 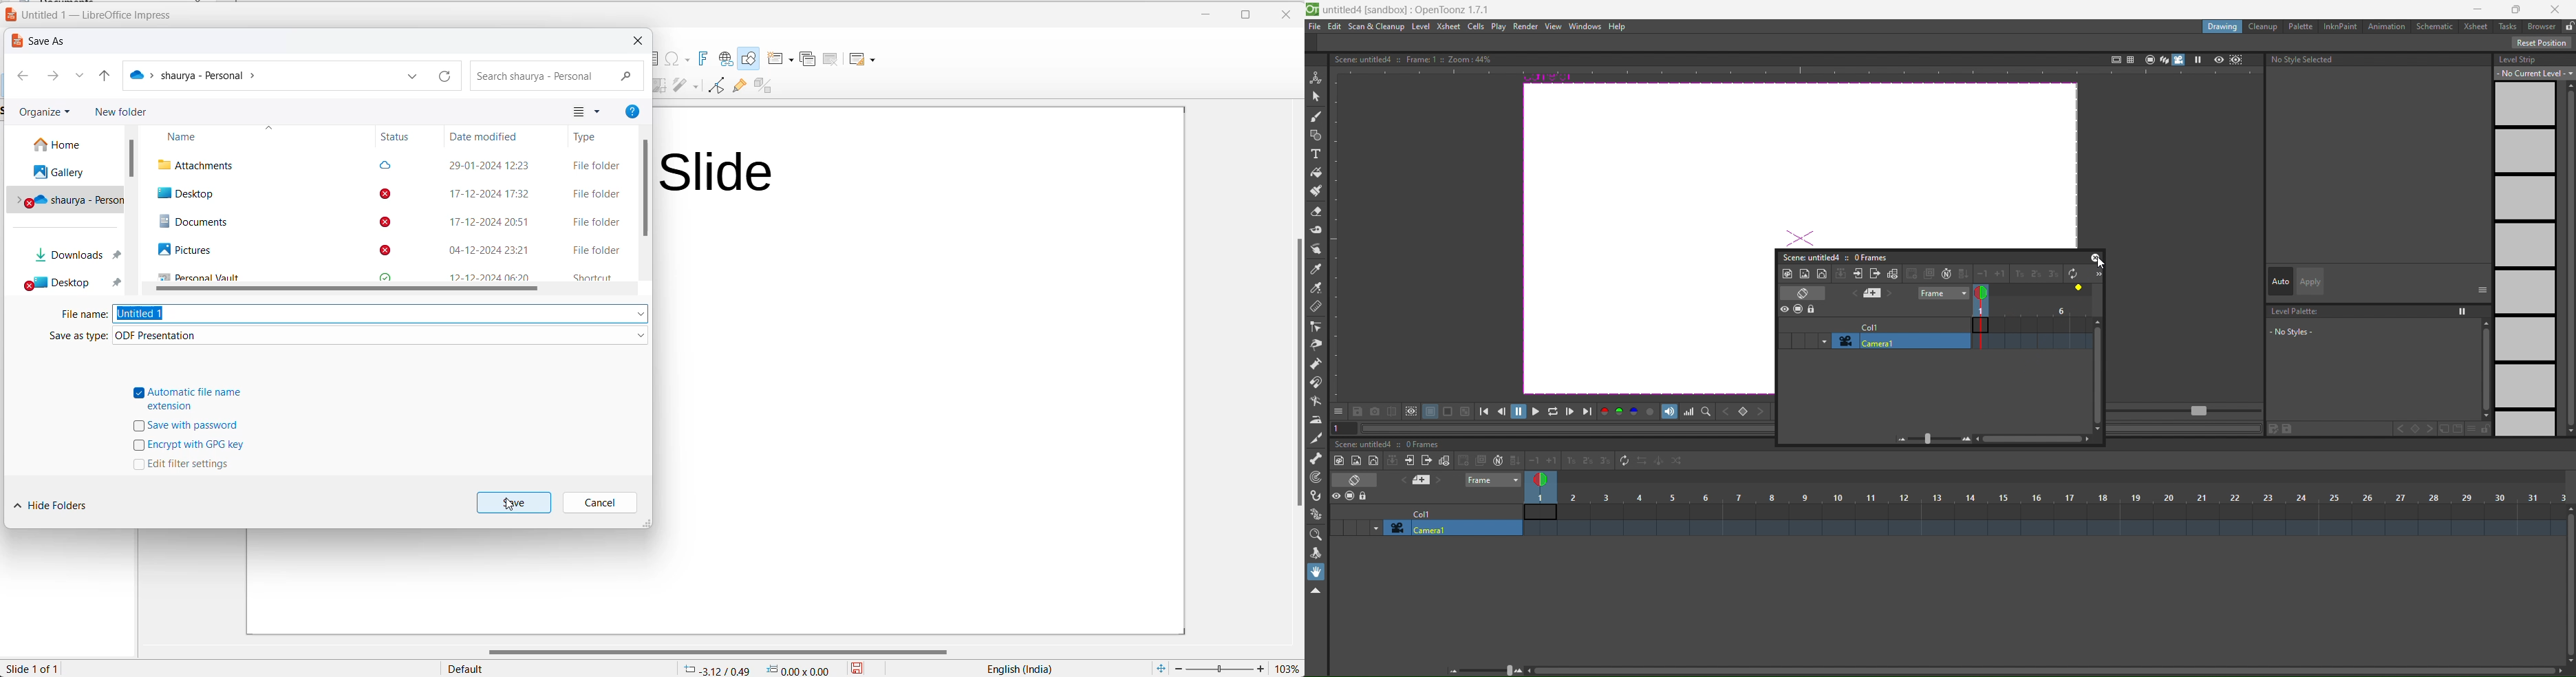 I want to click on DATE MODIFIED LABEL, so click(x=488, y=136).